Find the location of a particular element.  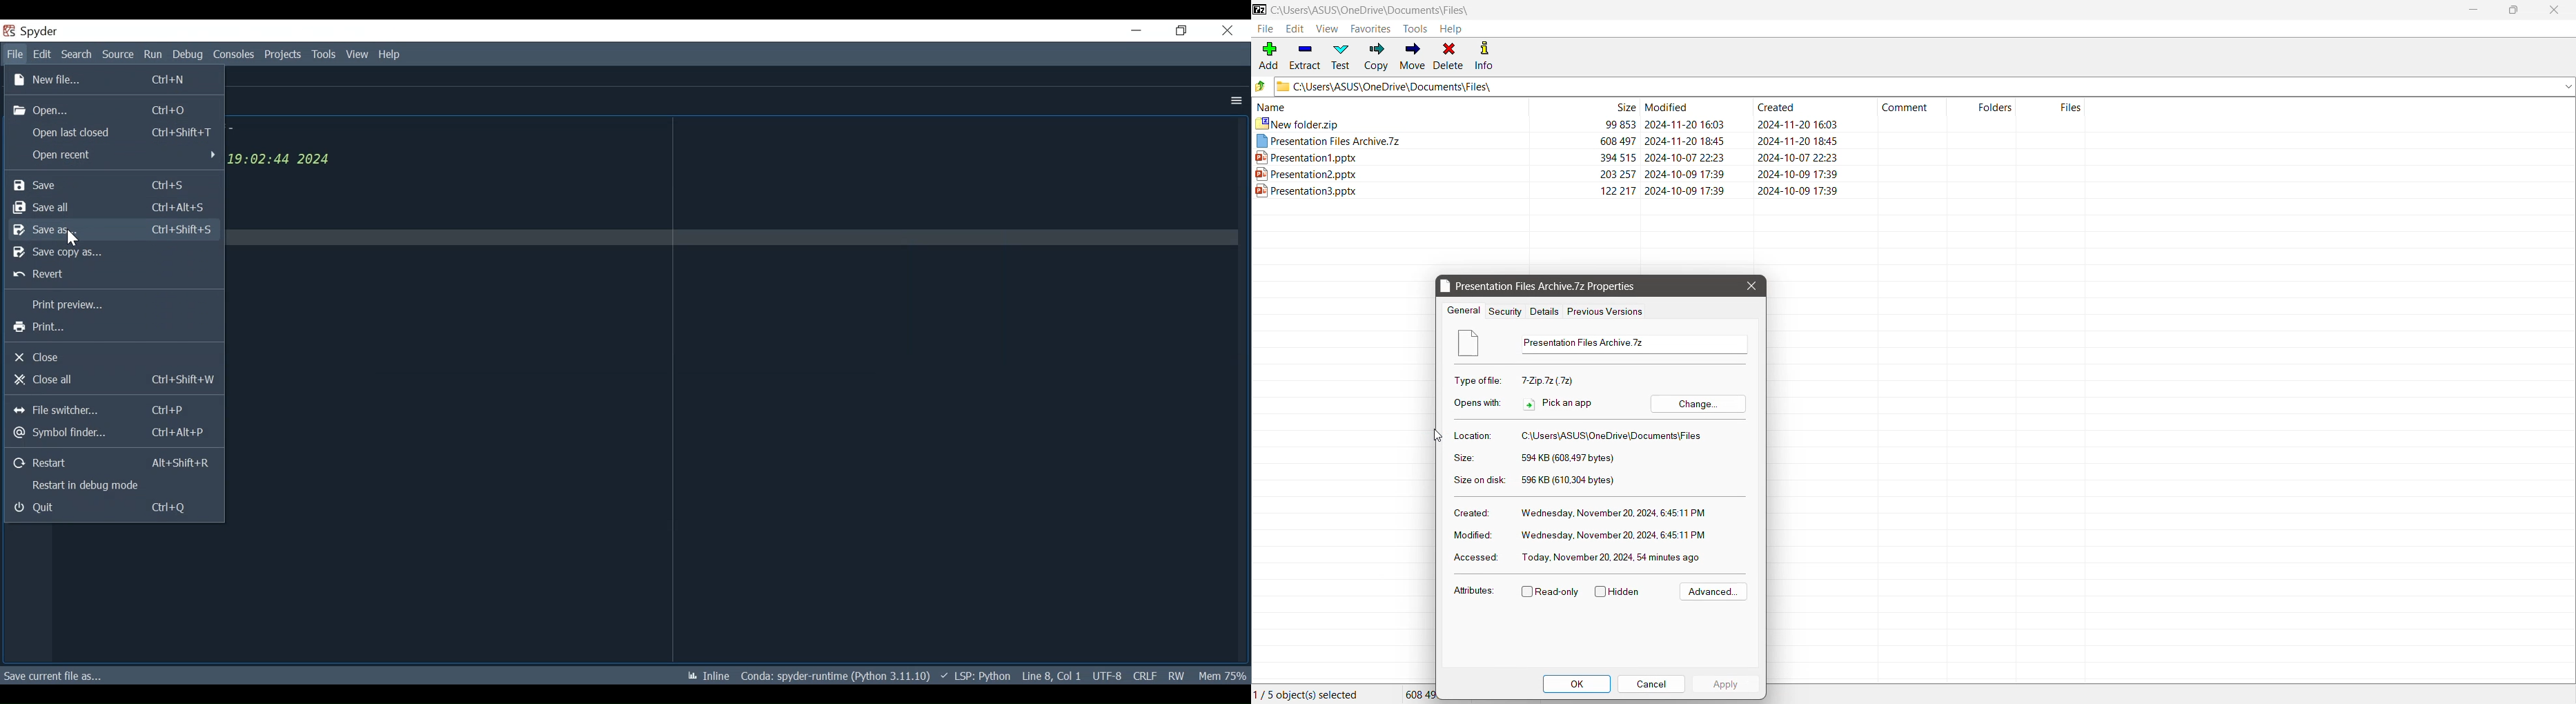

Save All is located at coordinates (113, 207).